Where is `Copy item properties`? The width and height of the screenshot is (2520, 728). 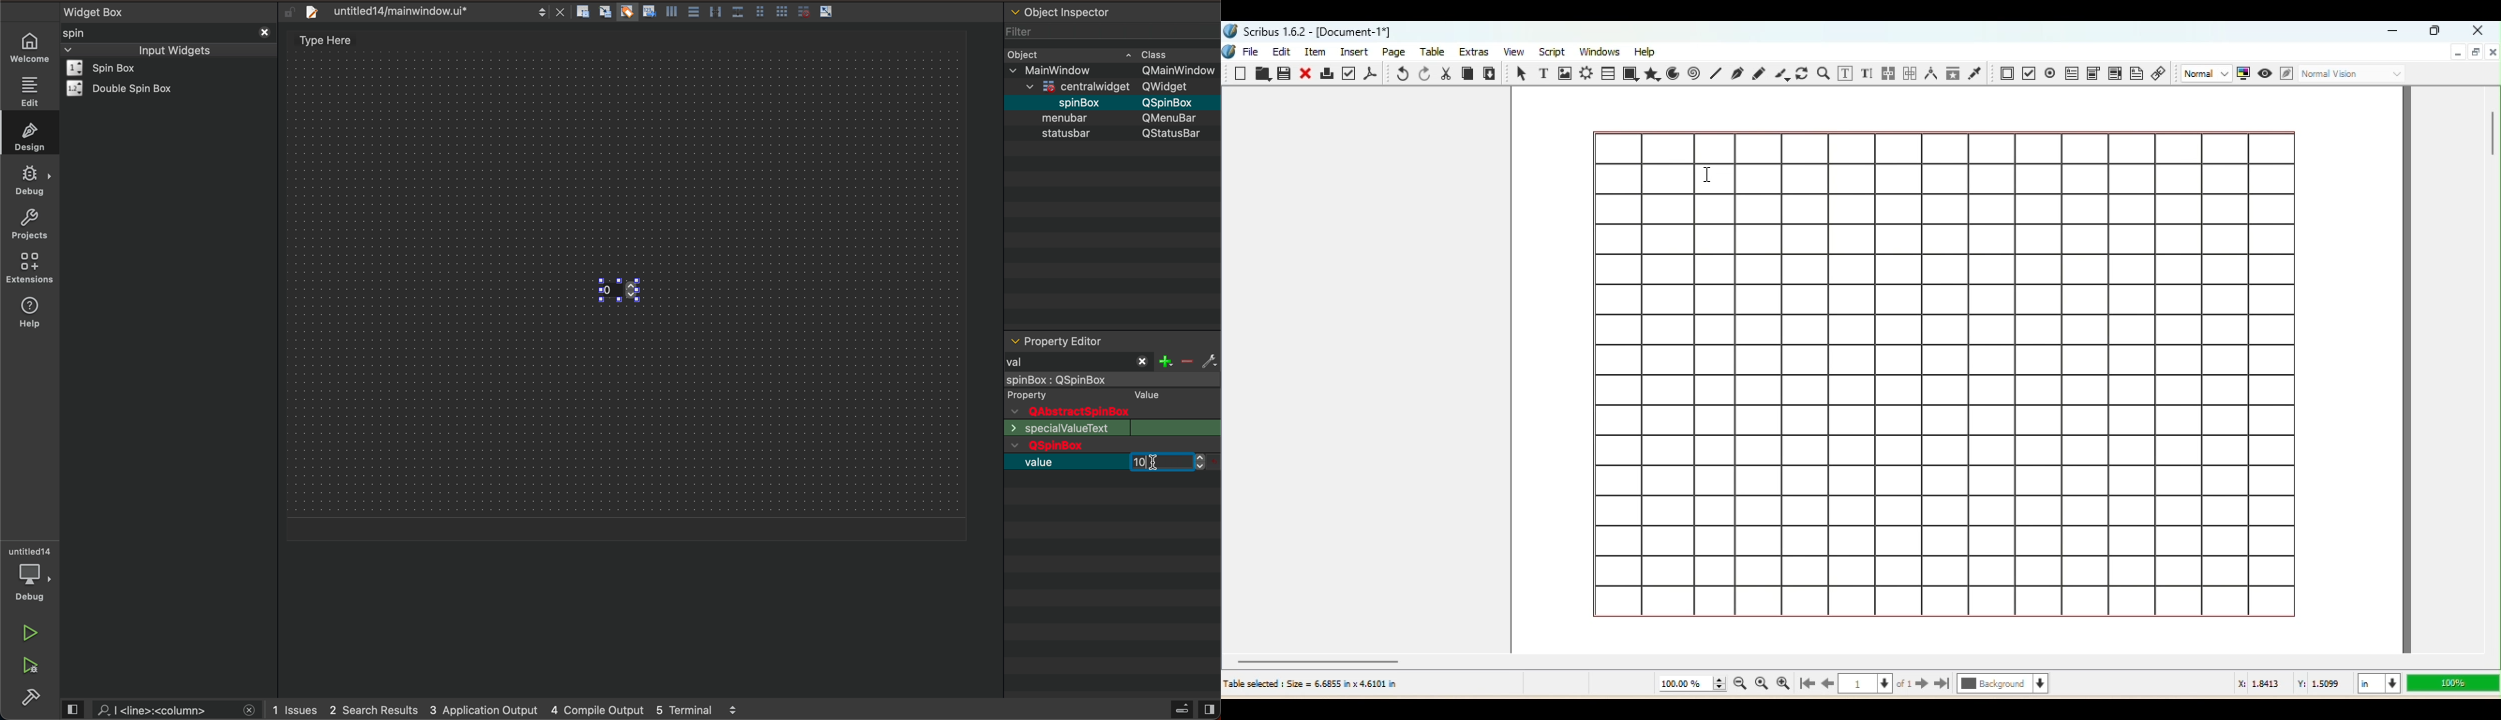 Copy item properties is located at coordinates (1953, 74).